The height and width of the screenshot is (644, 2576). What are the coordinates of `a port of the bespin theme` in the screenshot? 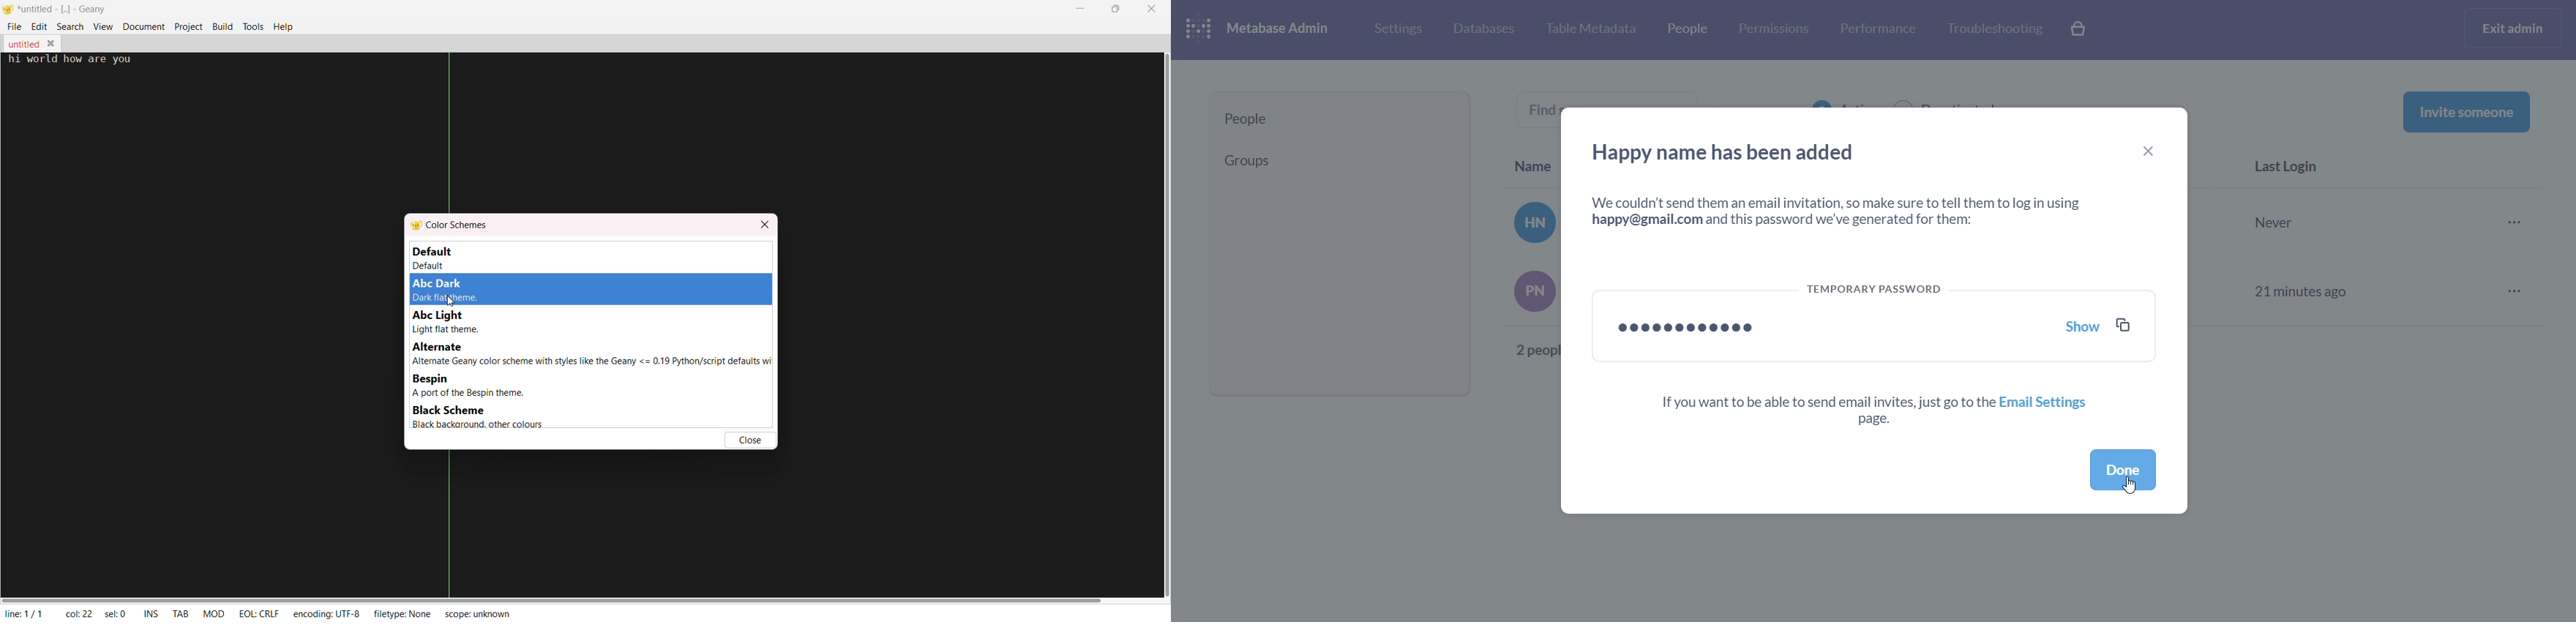 It's located at (481, 393).